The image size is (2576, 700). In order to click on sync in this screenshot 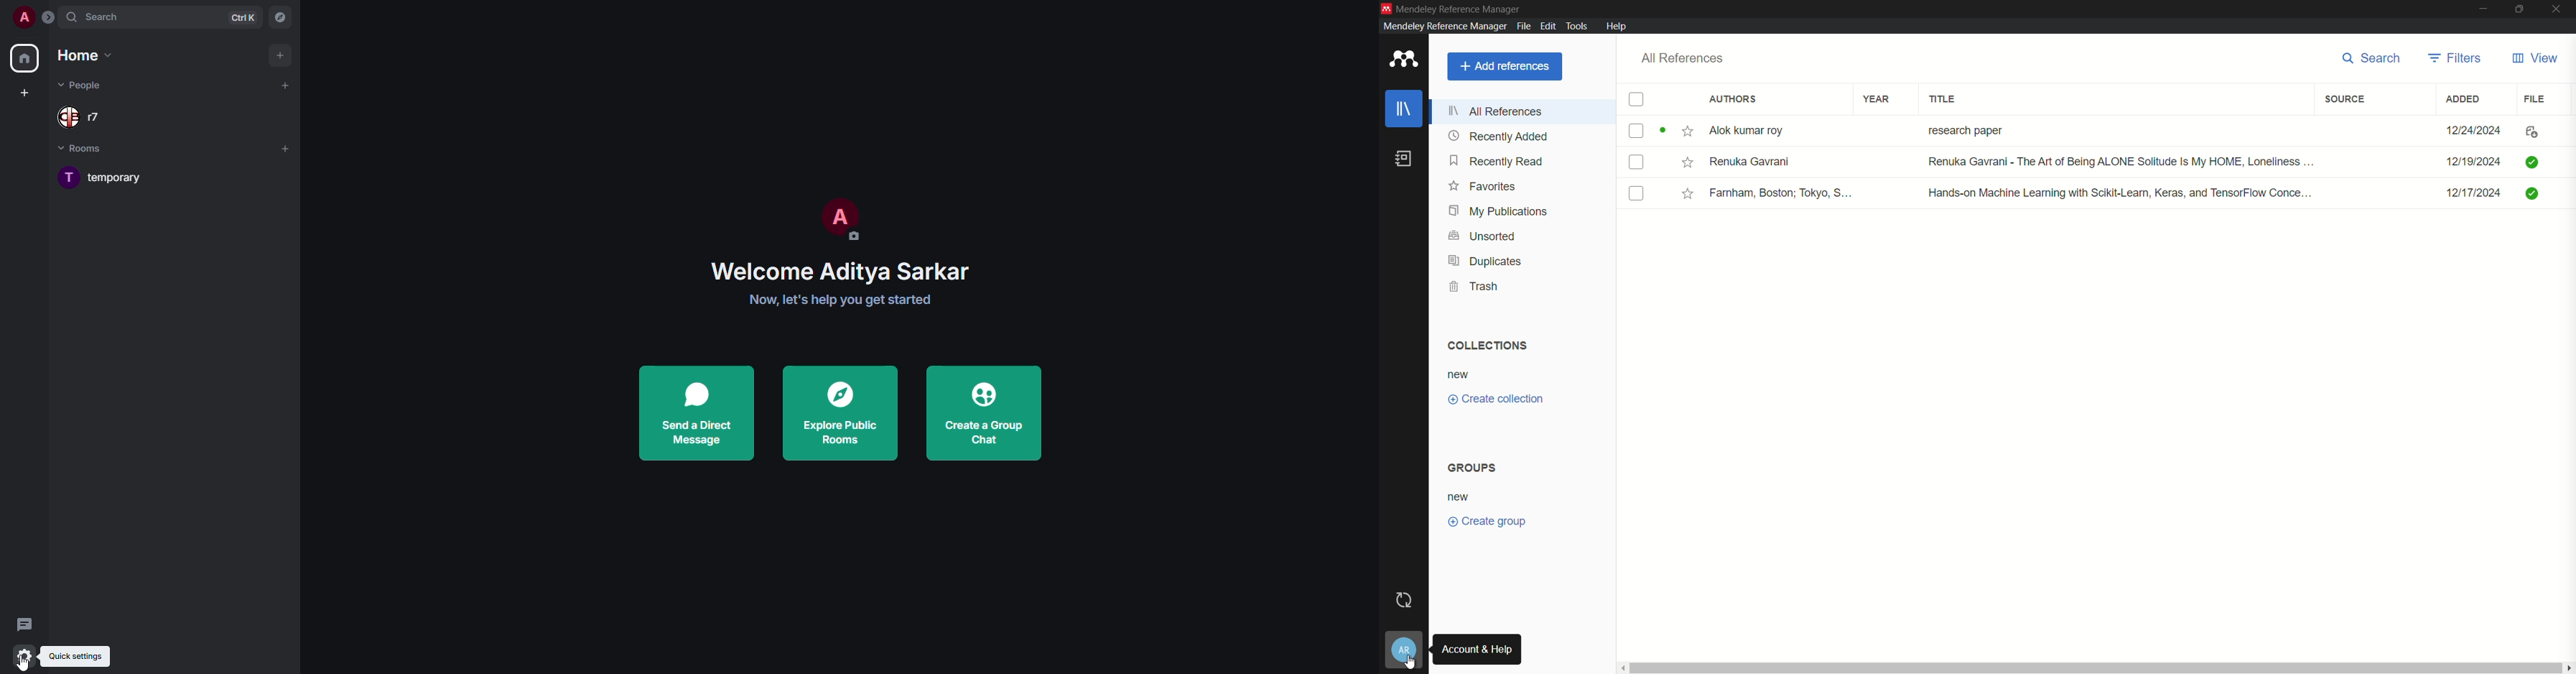, I will do `click(1404, 601)`.